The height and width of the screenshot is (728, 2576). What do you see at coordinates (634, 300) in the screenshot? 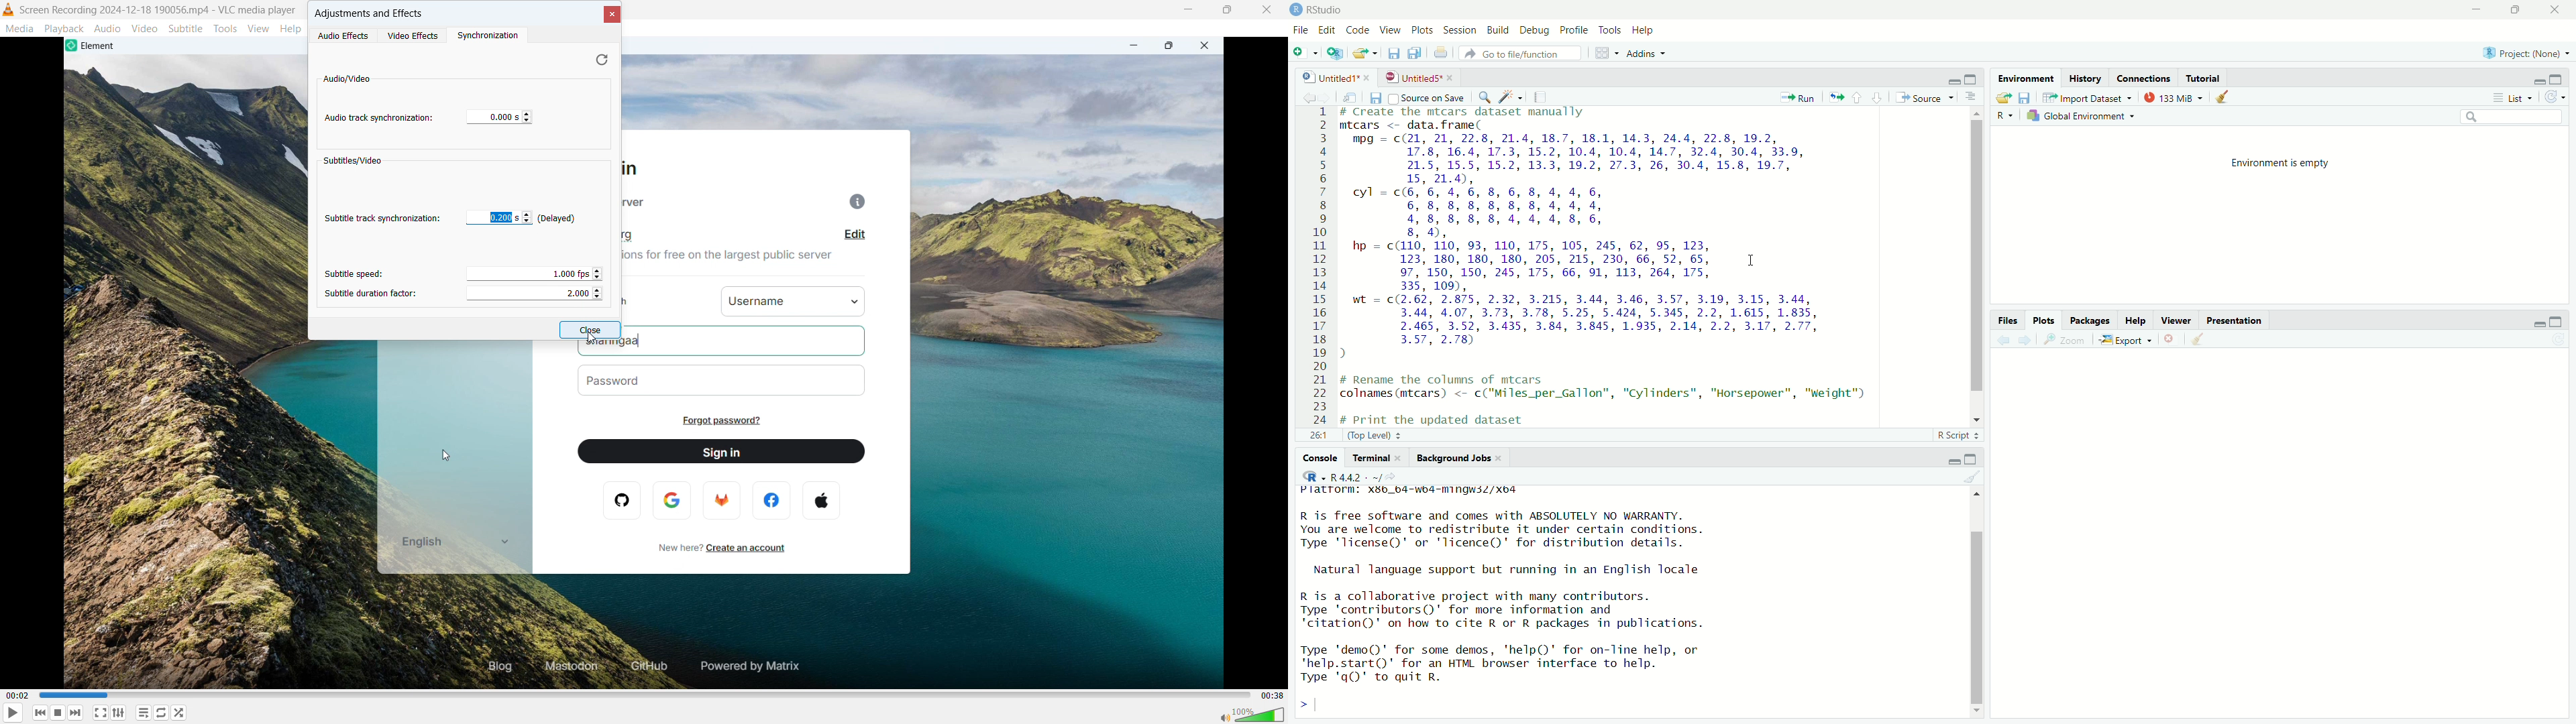
I see `sign in with` at bounding box center [634, 300].